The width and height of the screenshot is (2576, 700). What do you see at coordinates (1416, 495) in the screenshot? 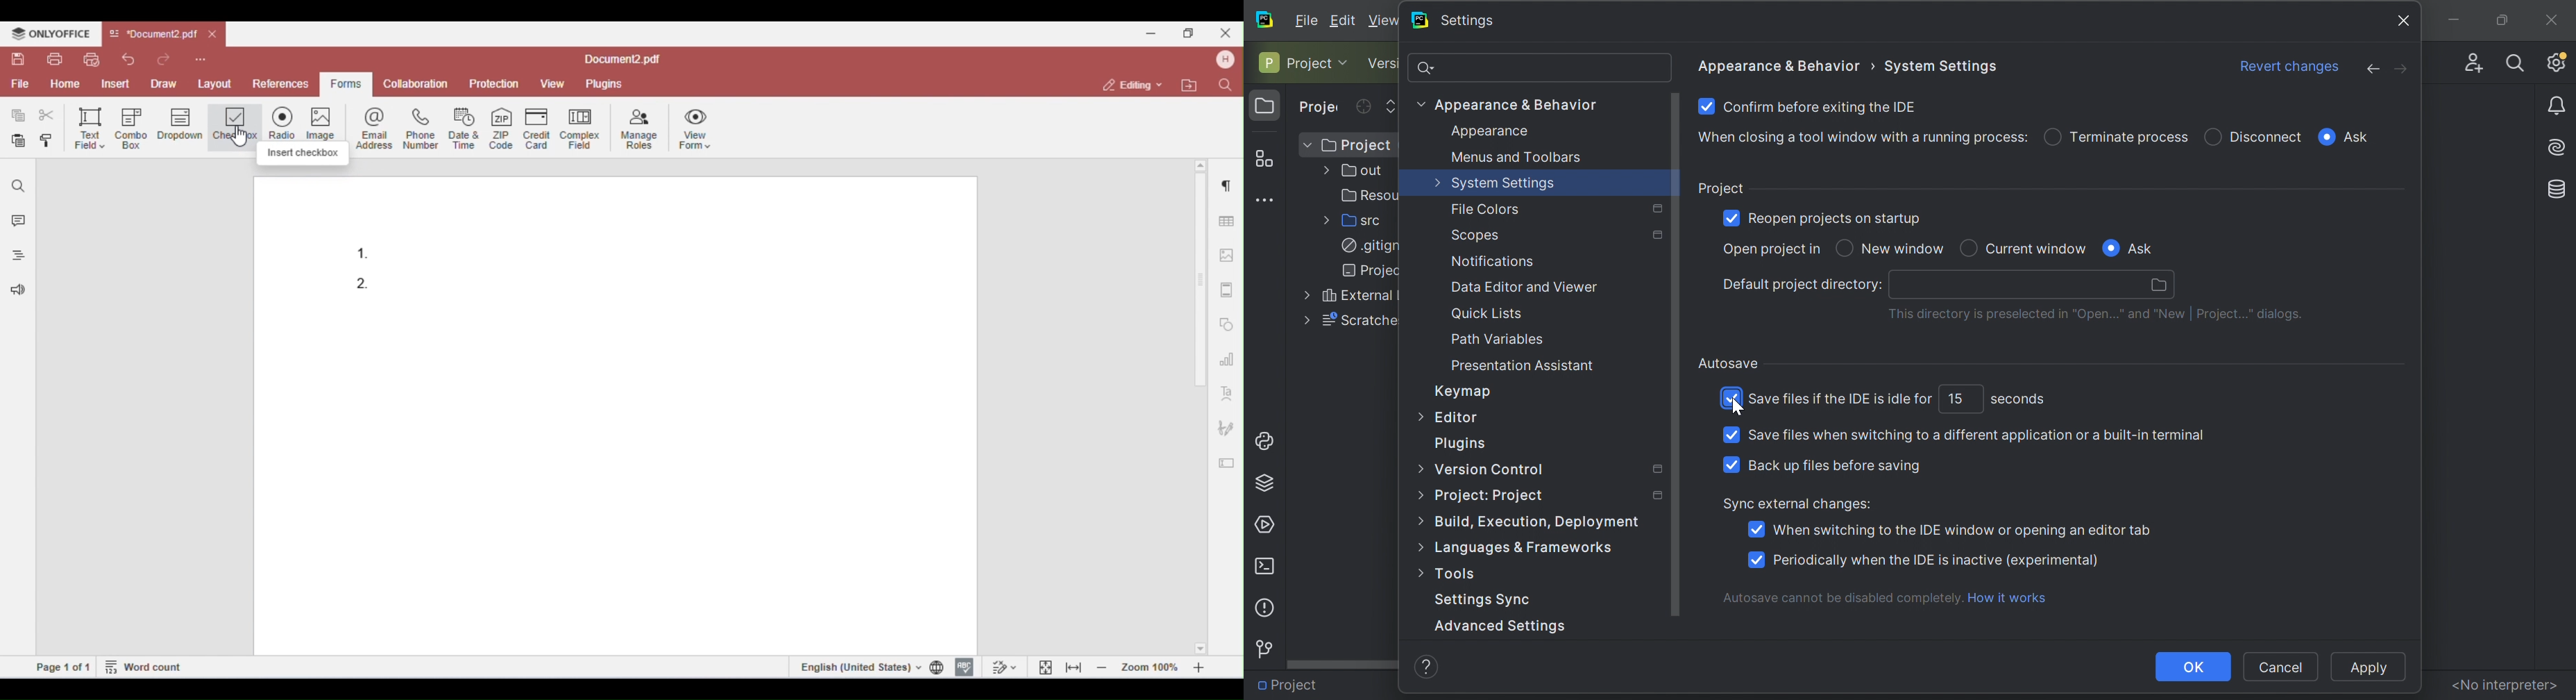
I see `More` at bounding box center [1416, 495].